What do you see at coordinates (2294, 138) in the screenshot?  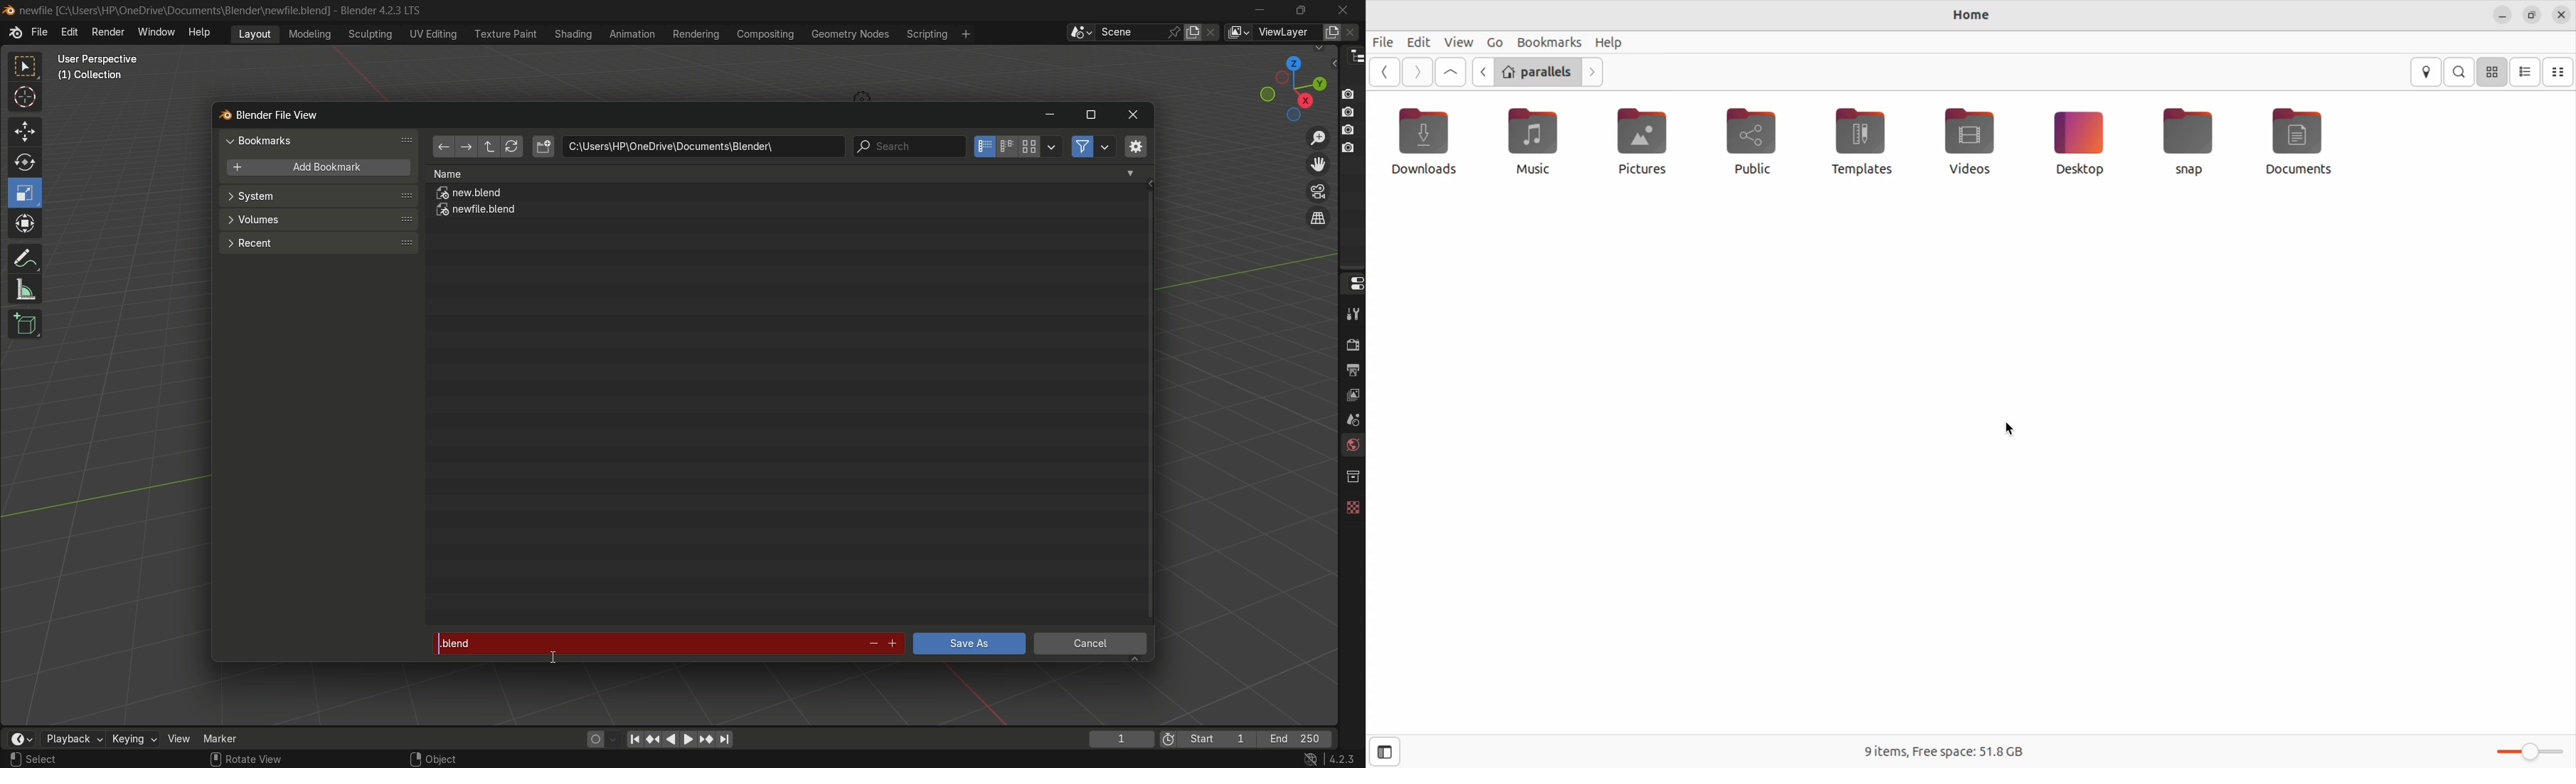 I see `documents` at bounding box center [2294, 138].